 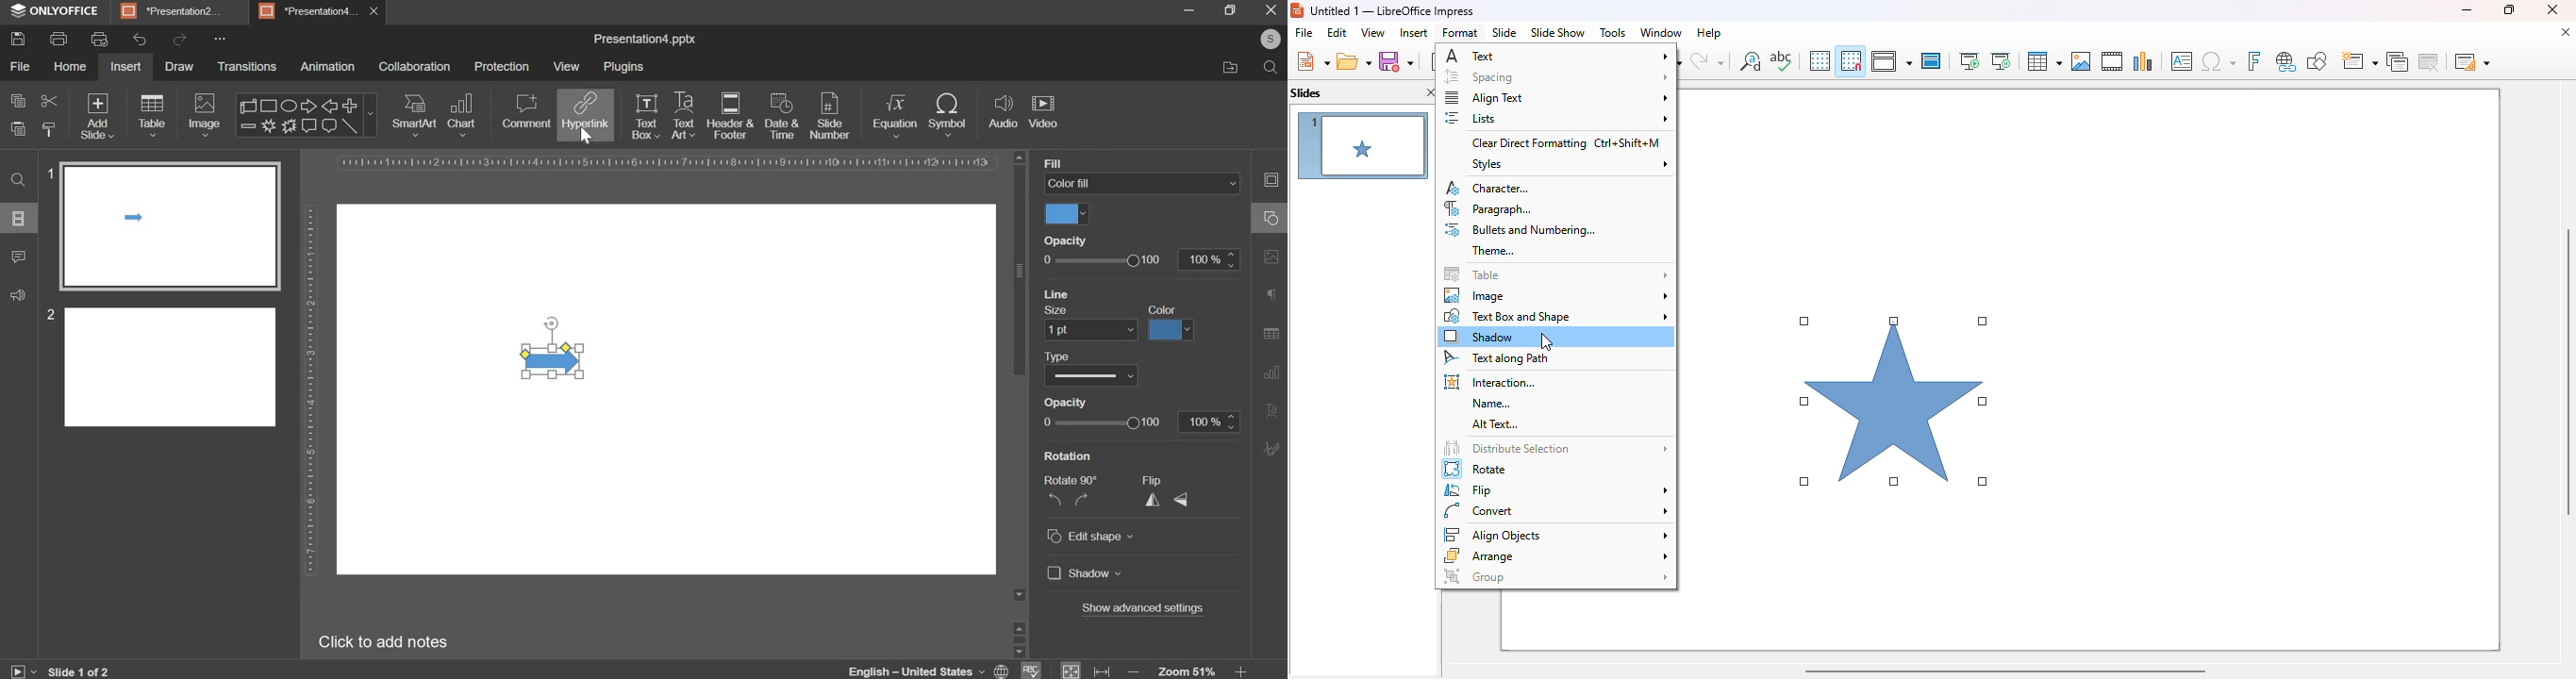 What do you see at coordinates (1065, 216) in the screenshot?
I see `color fill` at bounding box center [1065, 216].